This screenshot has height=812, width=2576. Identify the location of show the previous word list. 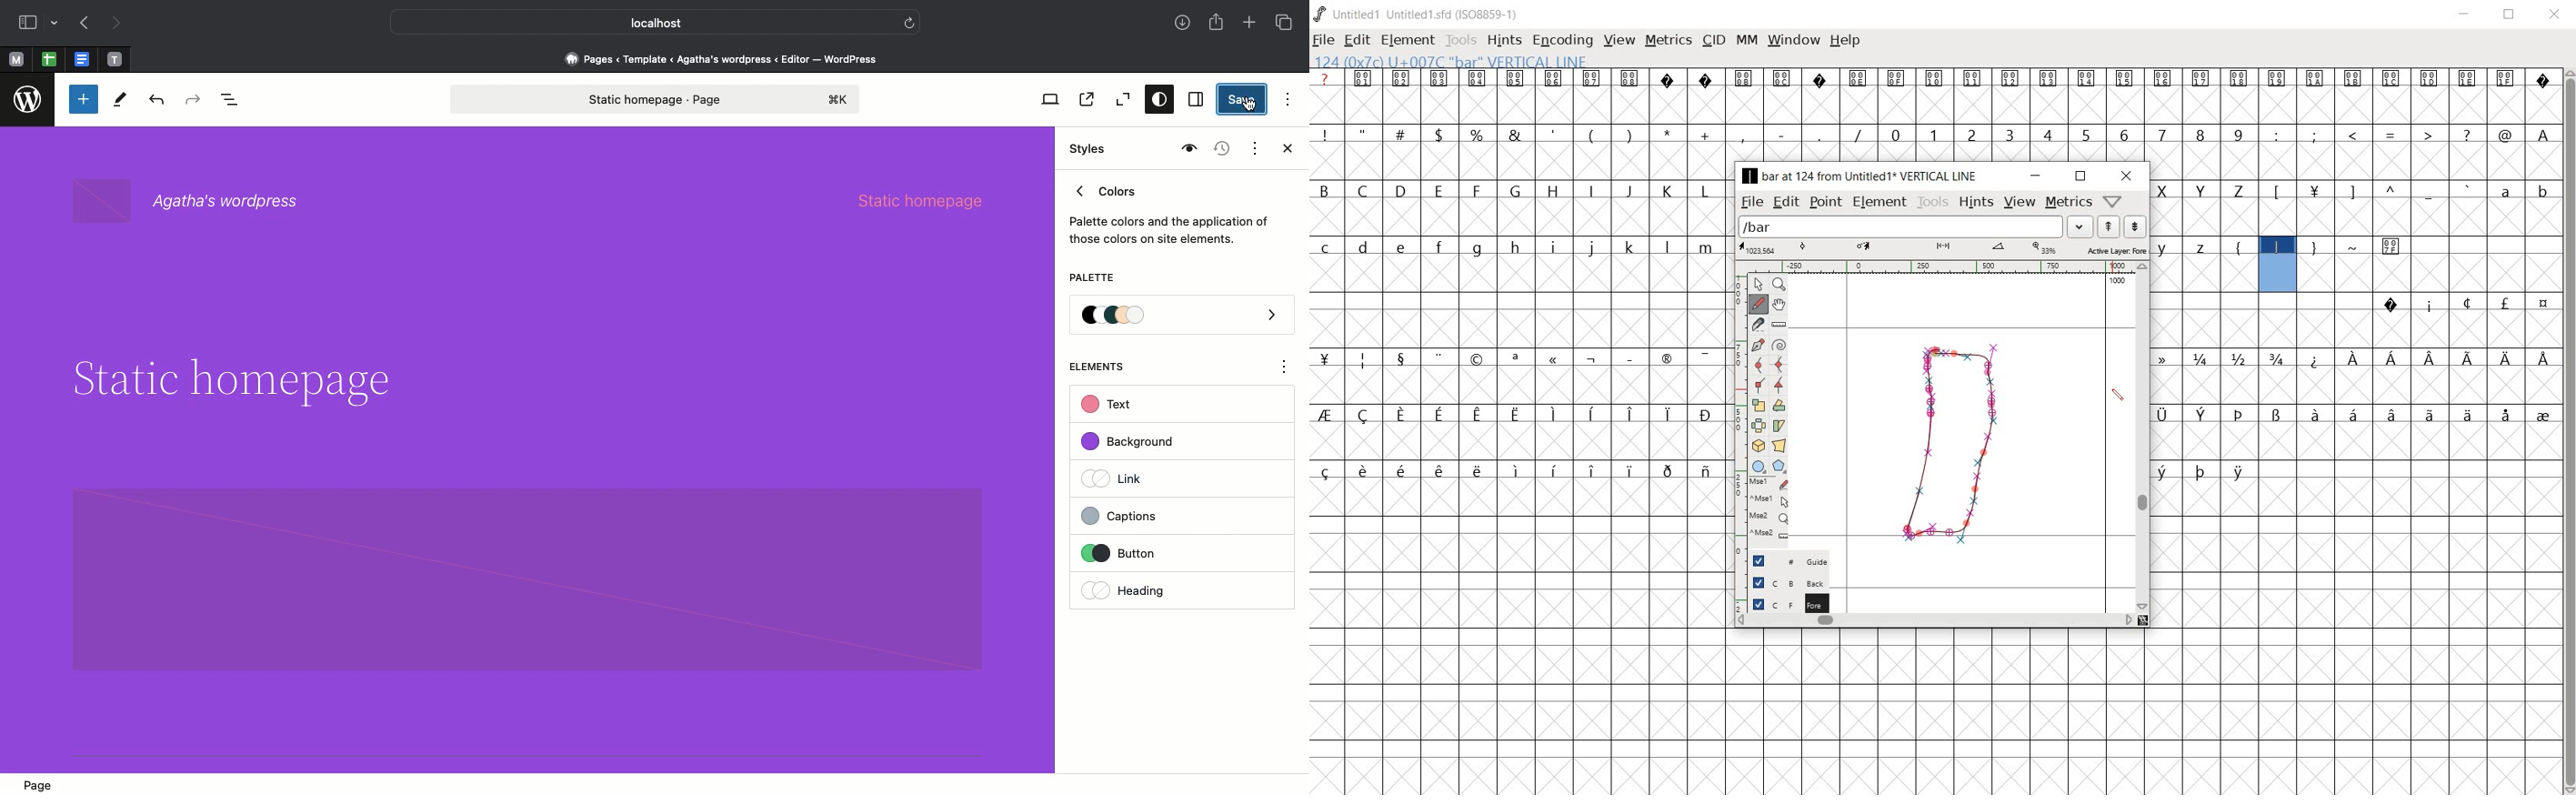
(2108, 226).